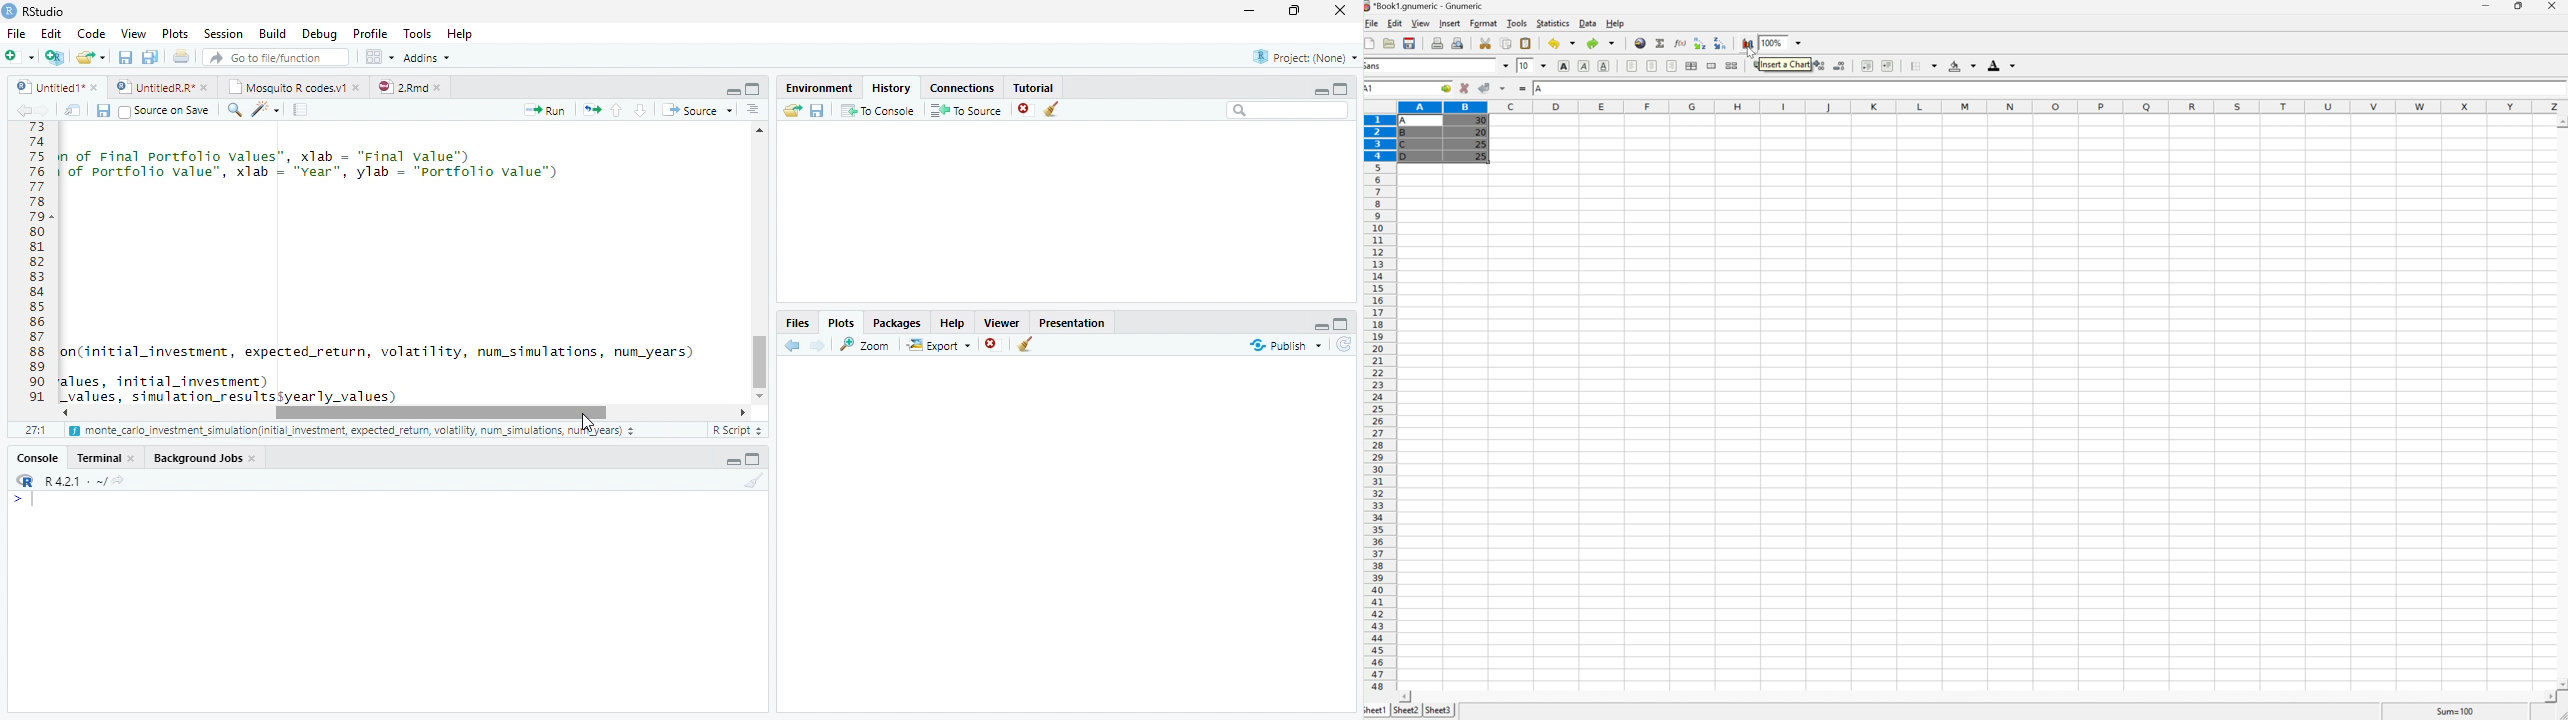 This screenshot has width=2576, height=728. I want to click on Source on save, so click(166, 111).